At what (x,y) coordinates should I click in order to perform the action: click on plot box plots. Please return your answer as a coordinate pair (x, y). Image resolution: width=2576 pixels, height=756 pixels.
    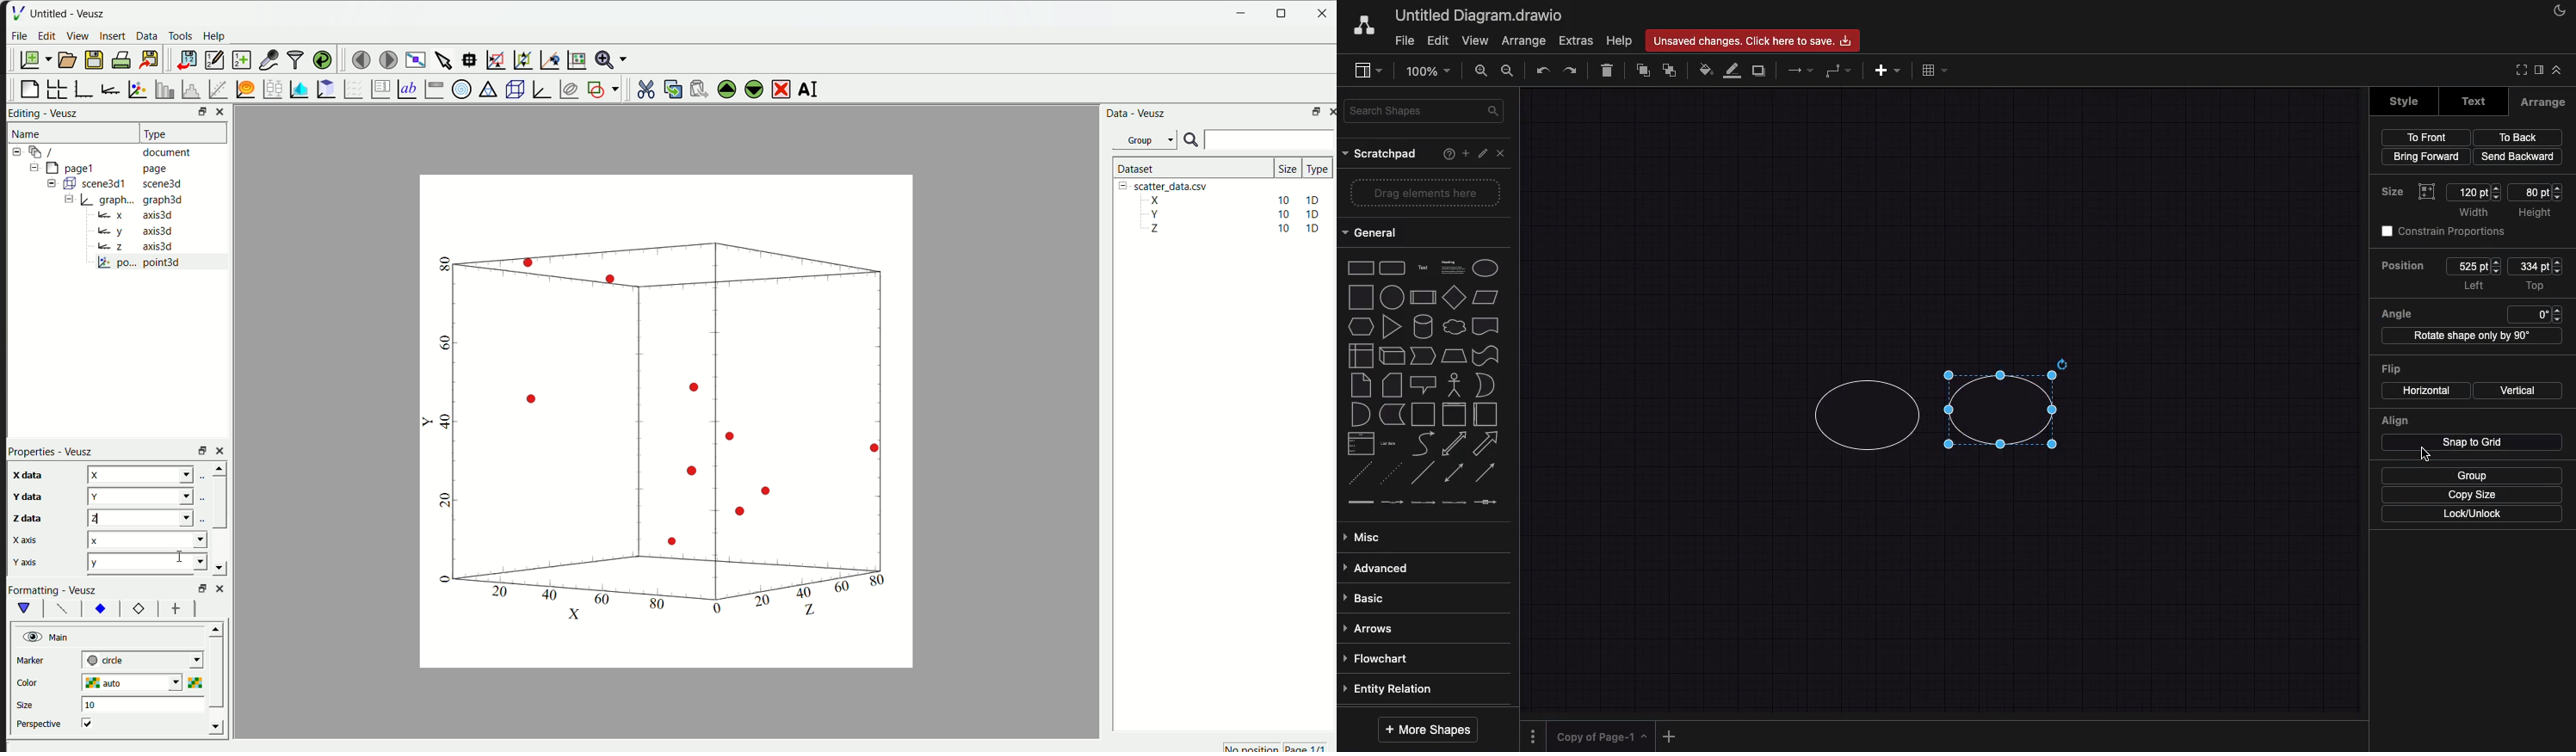
    Looking at the image, I should click on (269, 90).